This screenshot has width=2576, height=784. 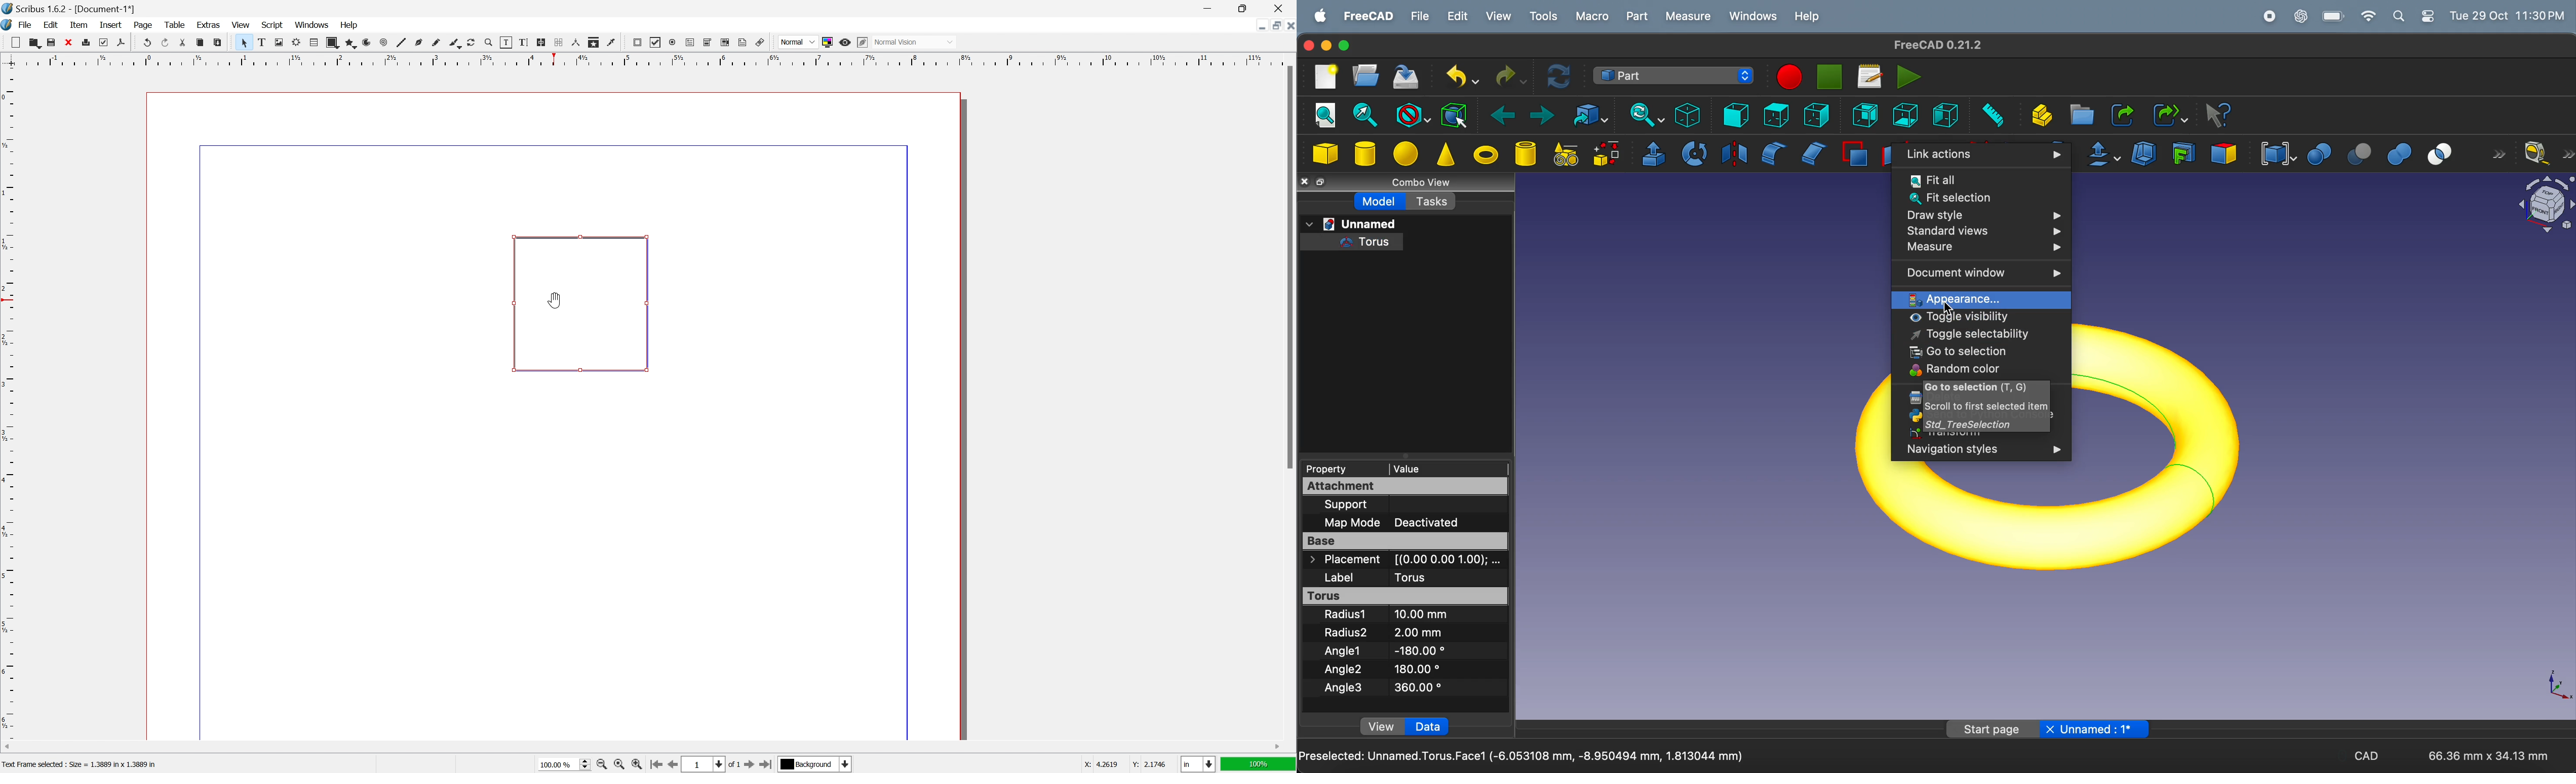 I want to click on preflight verifier, so click(x=104, y=42).